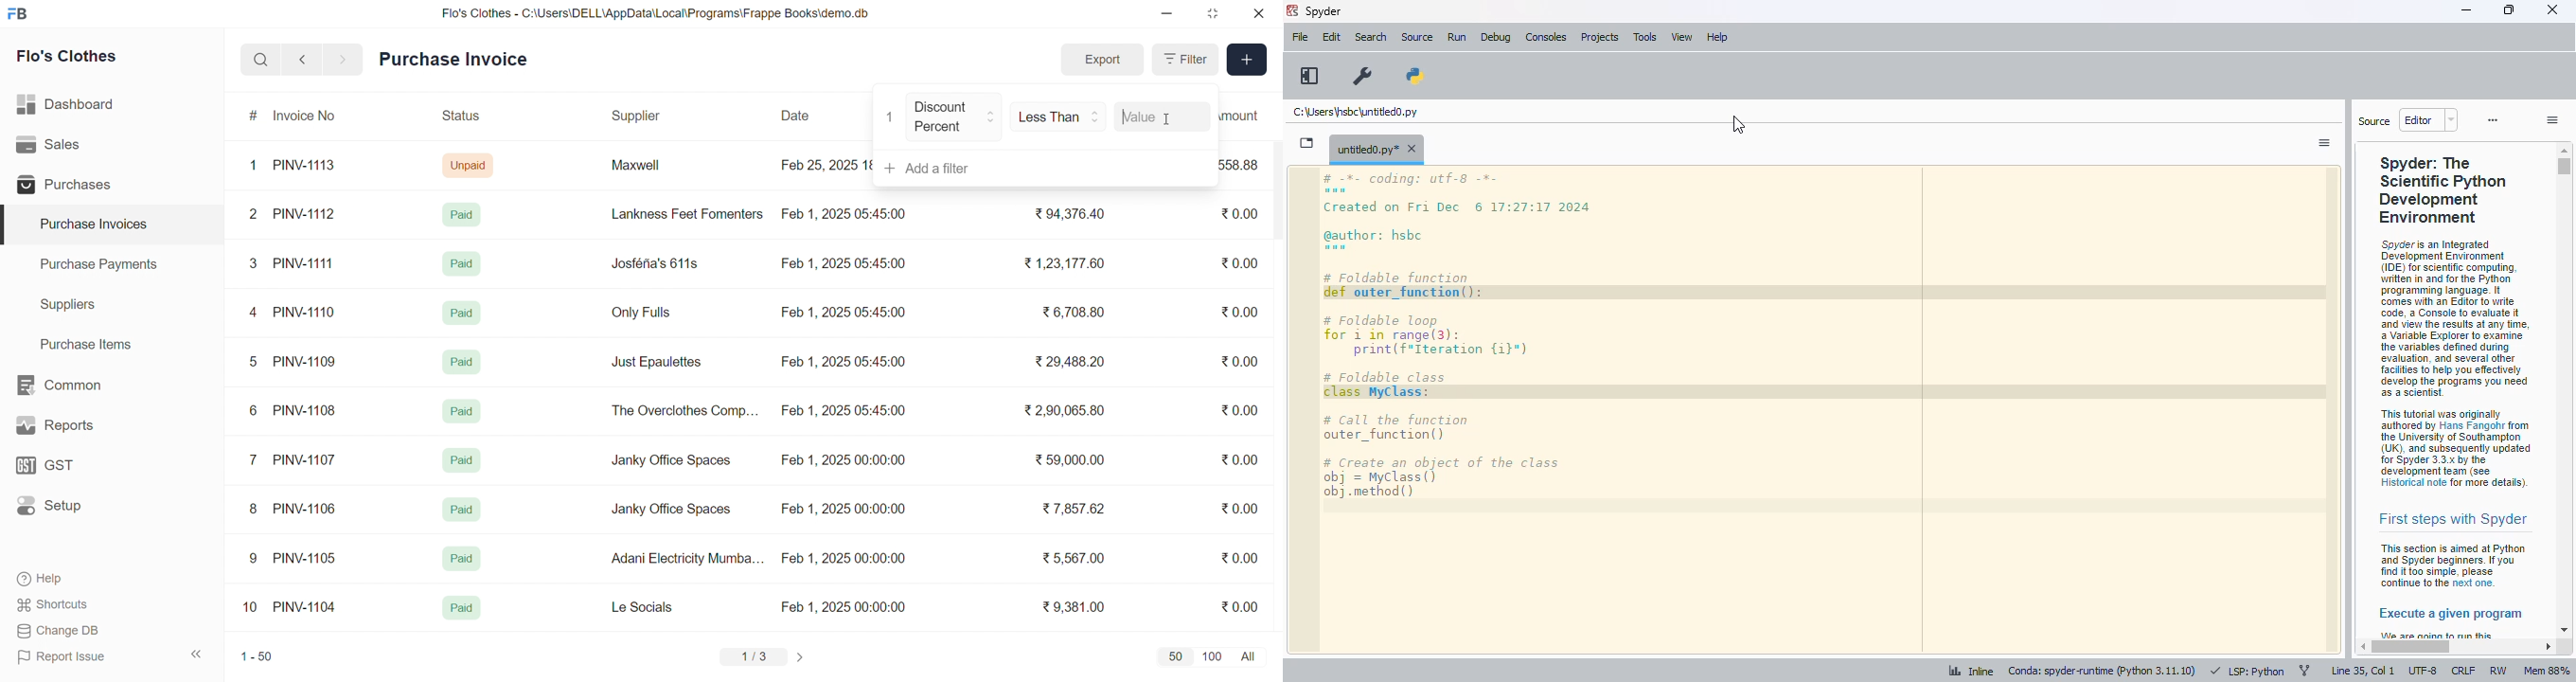 The image size is (2576, 700). Describe the element at coordinates (1042, 168) in the screenshot. I see `+ Add a filter` at that location.